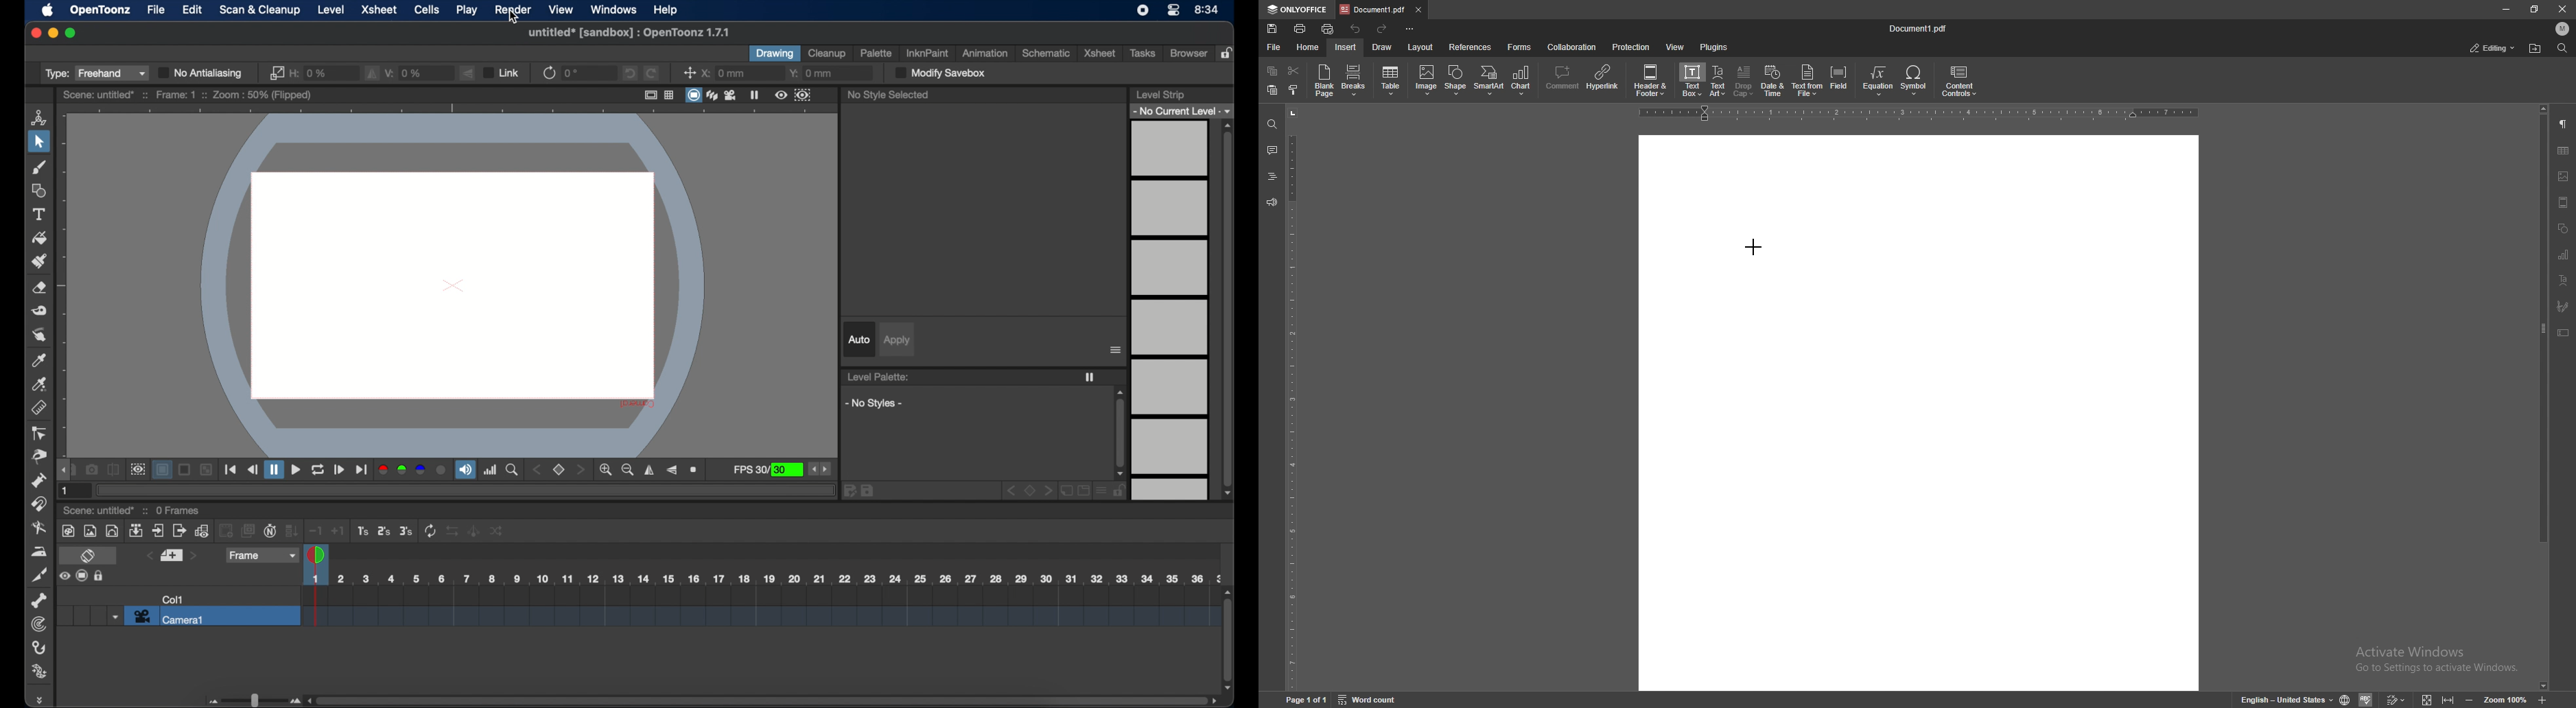 This screenshot has width=2576, height=728. I want to click on paragraph, so click(2564, 123).